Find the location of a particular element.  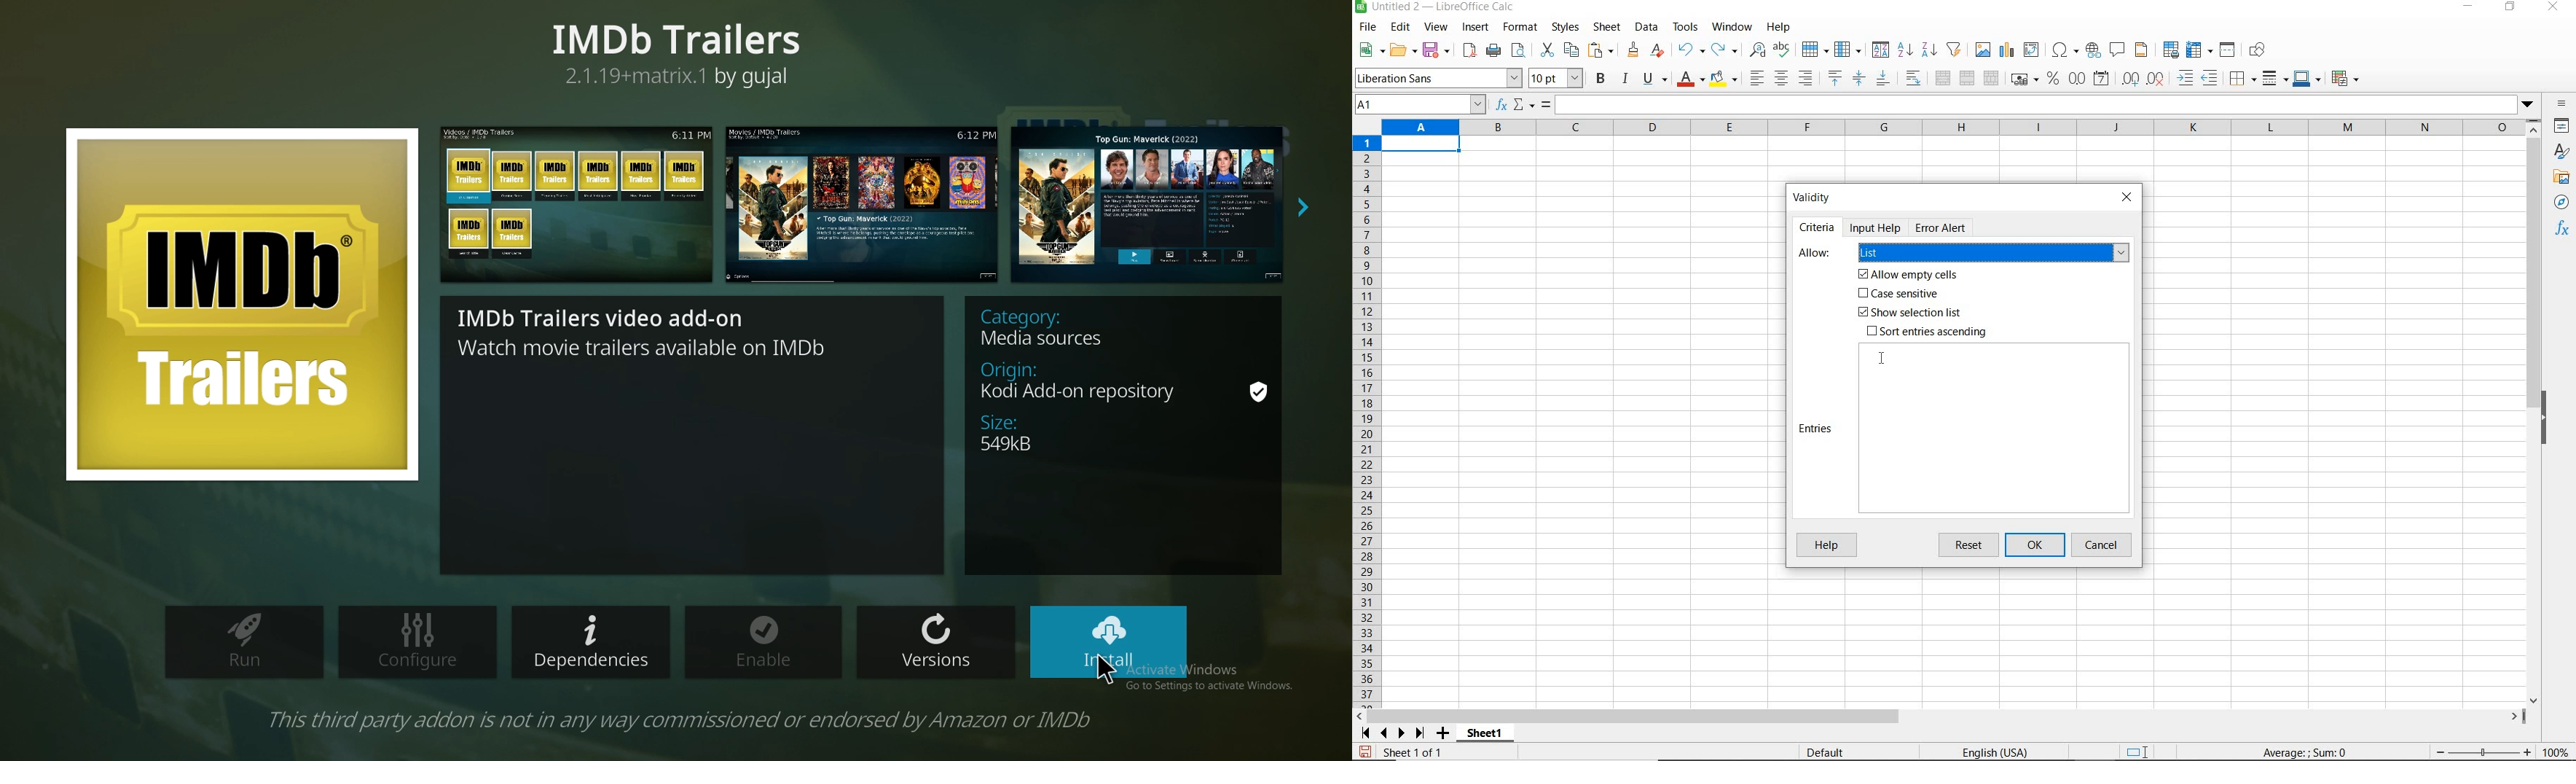

gallery is located at coordinates (2564, 178).